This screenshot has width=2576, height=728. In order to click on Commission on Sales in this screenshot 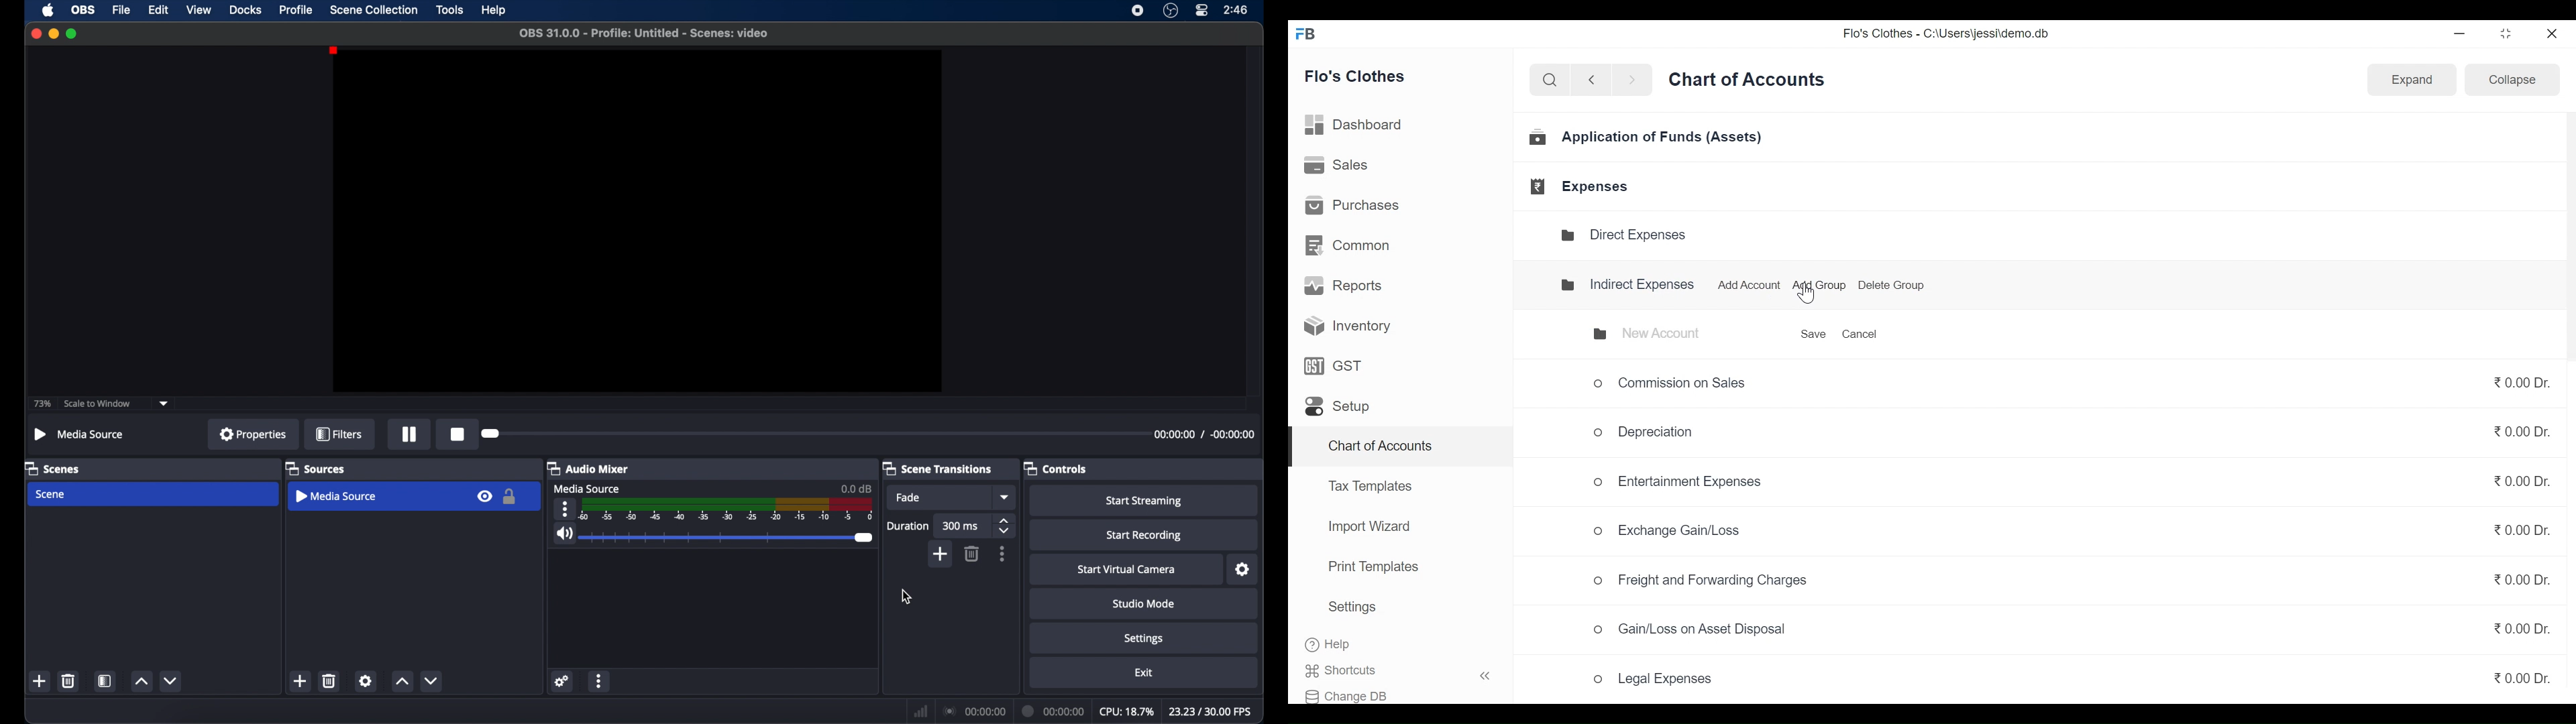, I will do `click(1668, 385)`.